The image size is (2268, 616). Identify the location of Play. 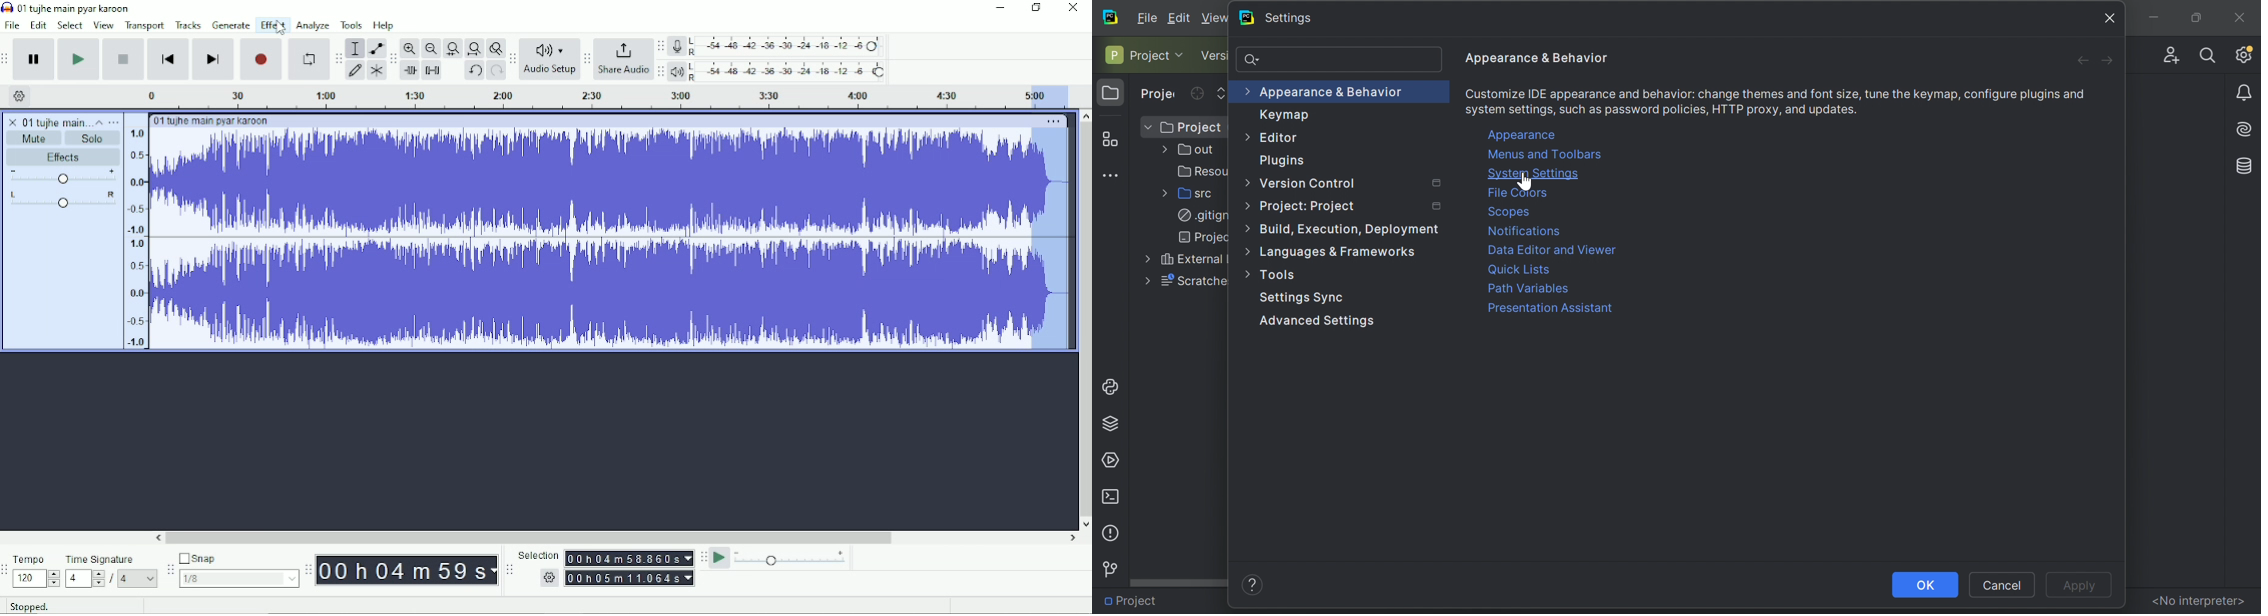
(78, 59).